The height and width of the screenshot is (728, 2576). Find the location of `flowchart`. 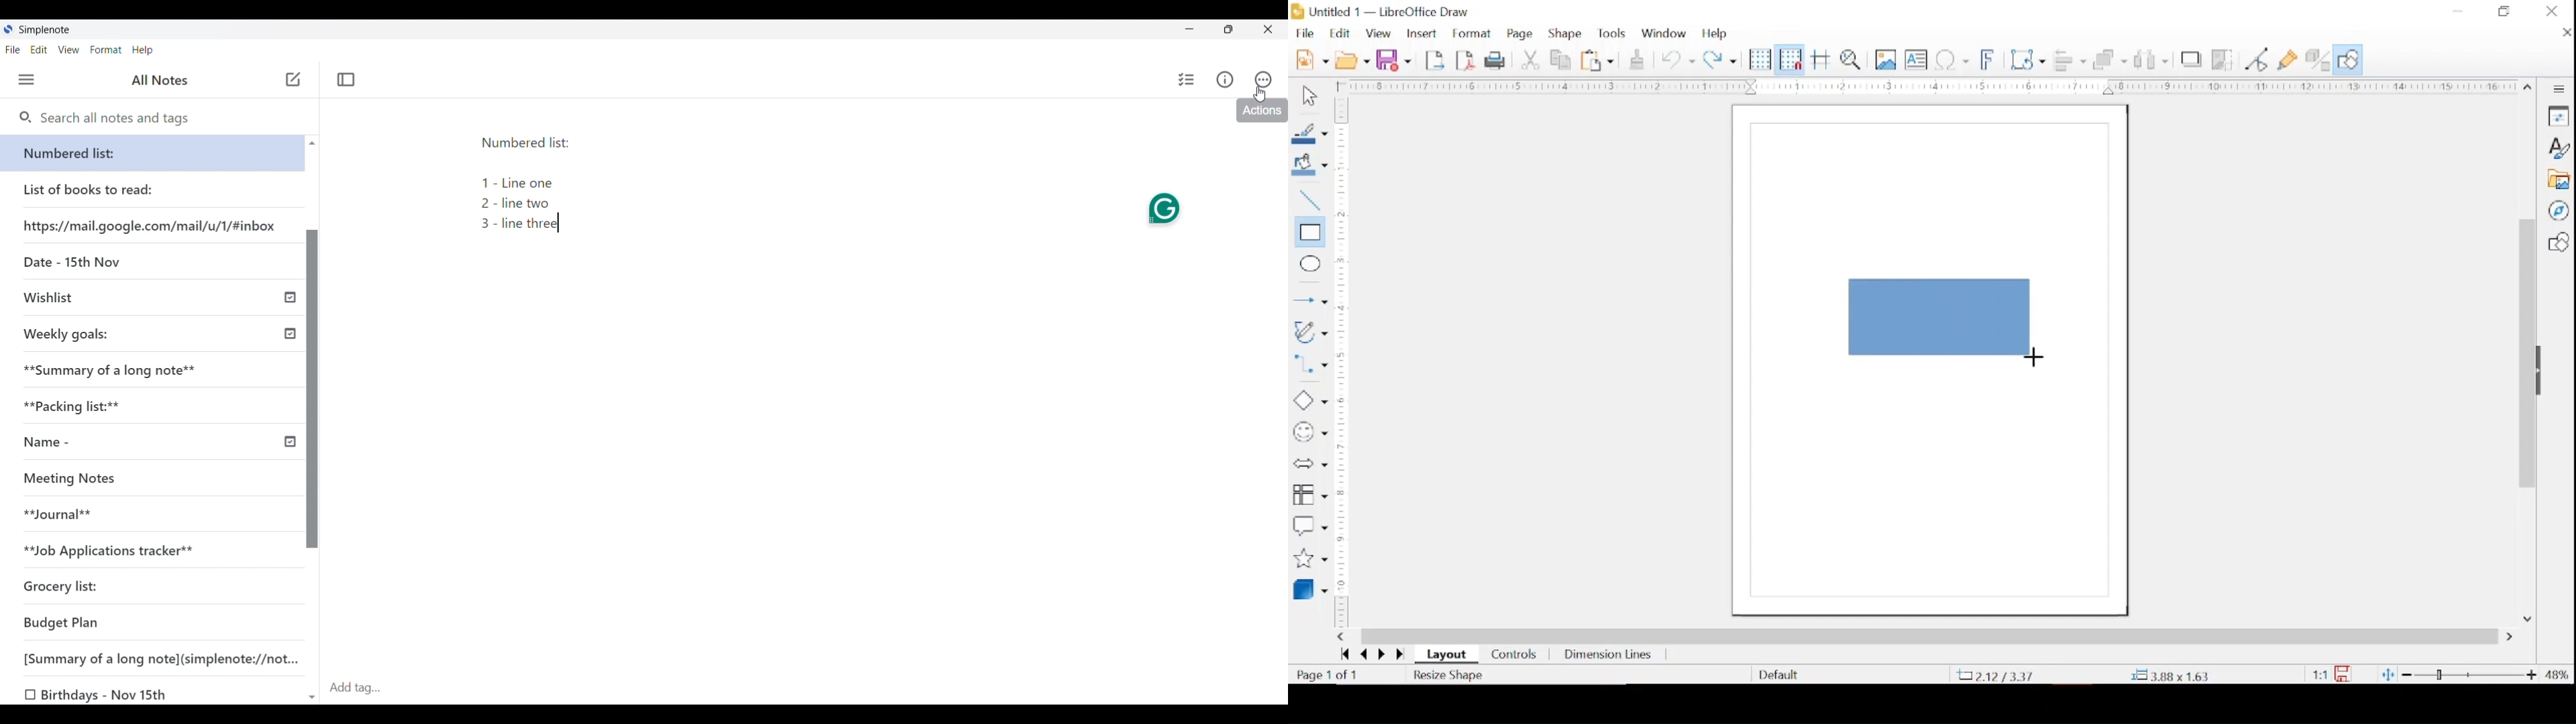

flowchart is located at coordinates (1310, 495).